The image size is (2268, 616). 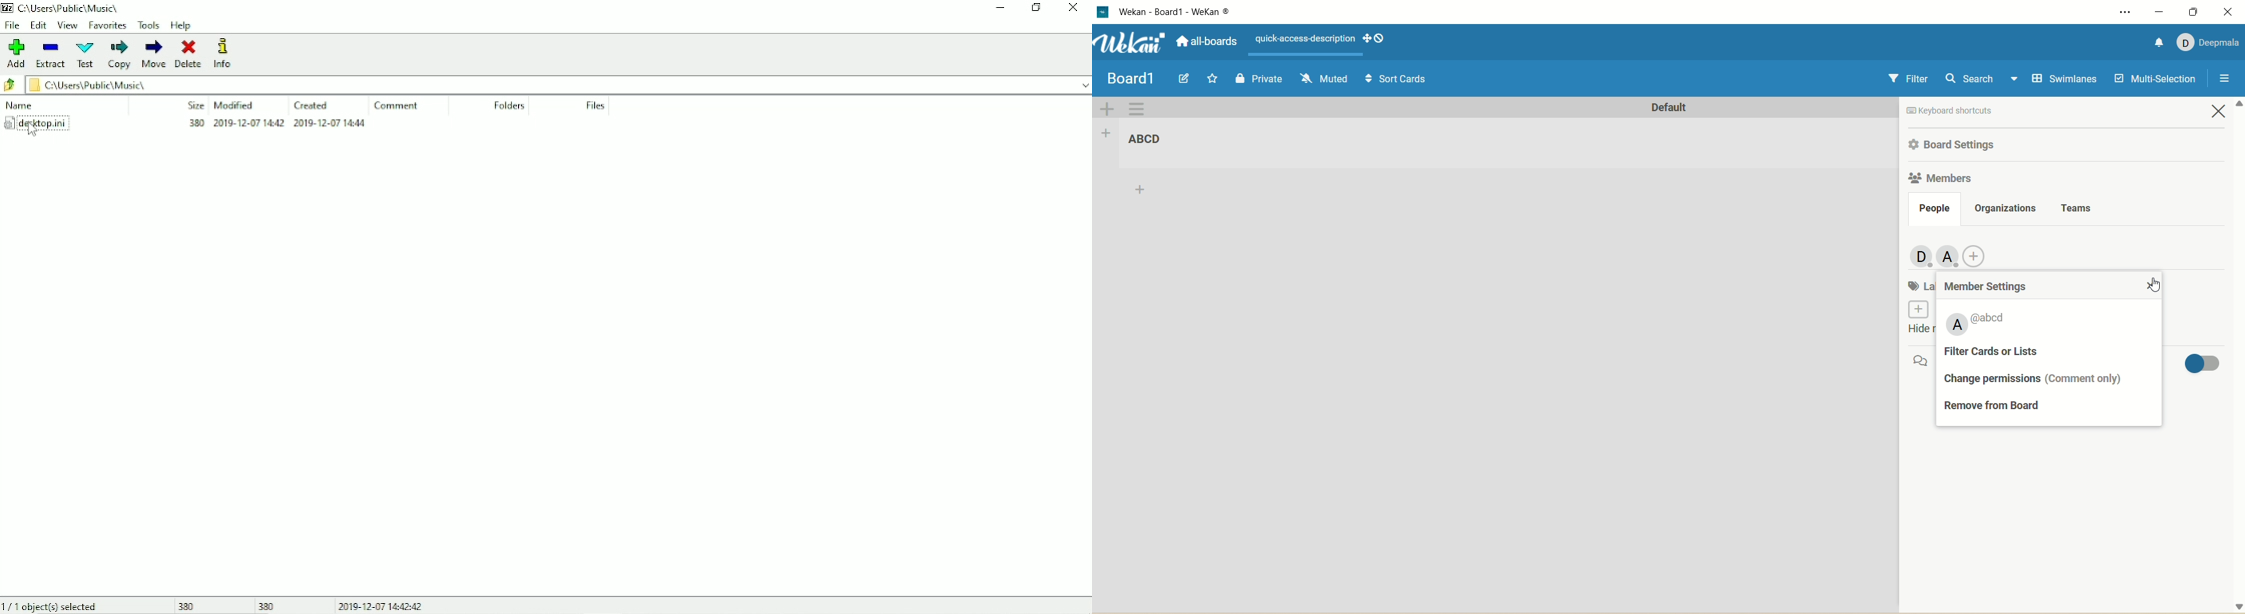 I want to click on search, so click(x=1981, y=80).